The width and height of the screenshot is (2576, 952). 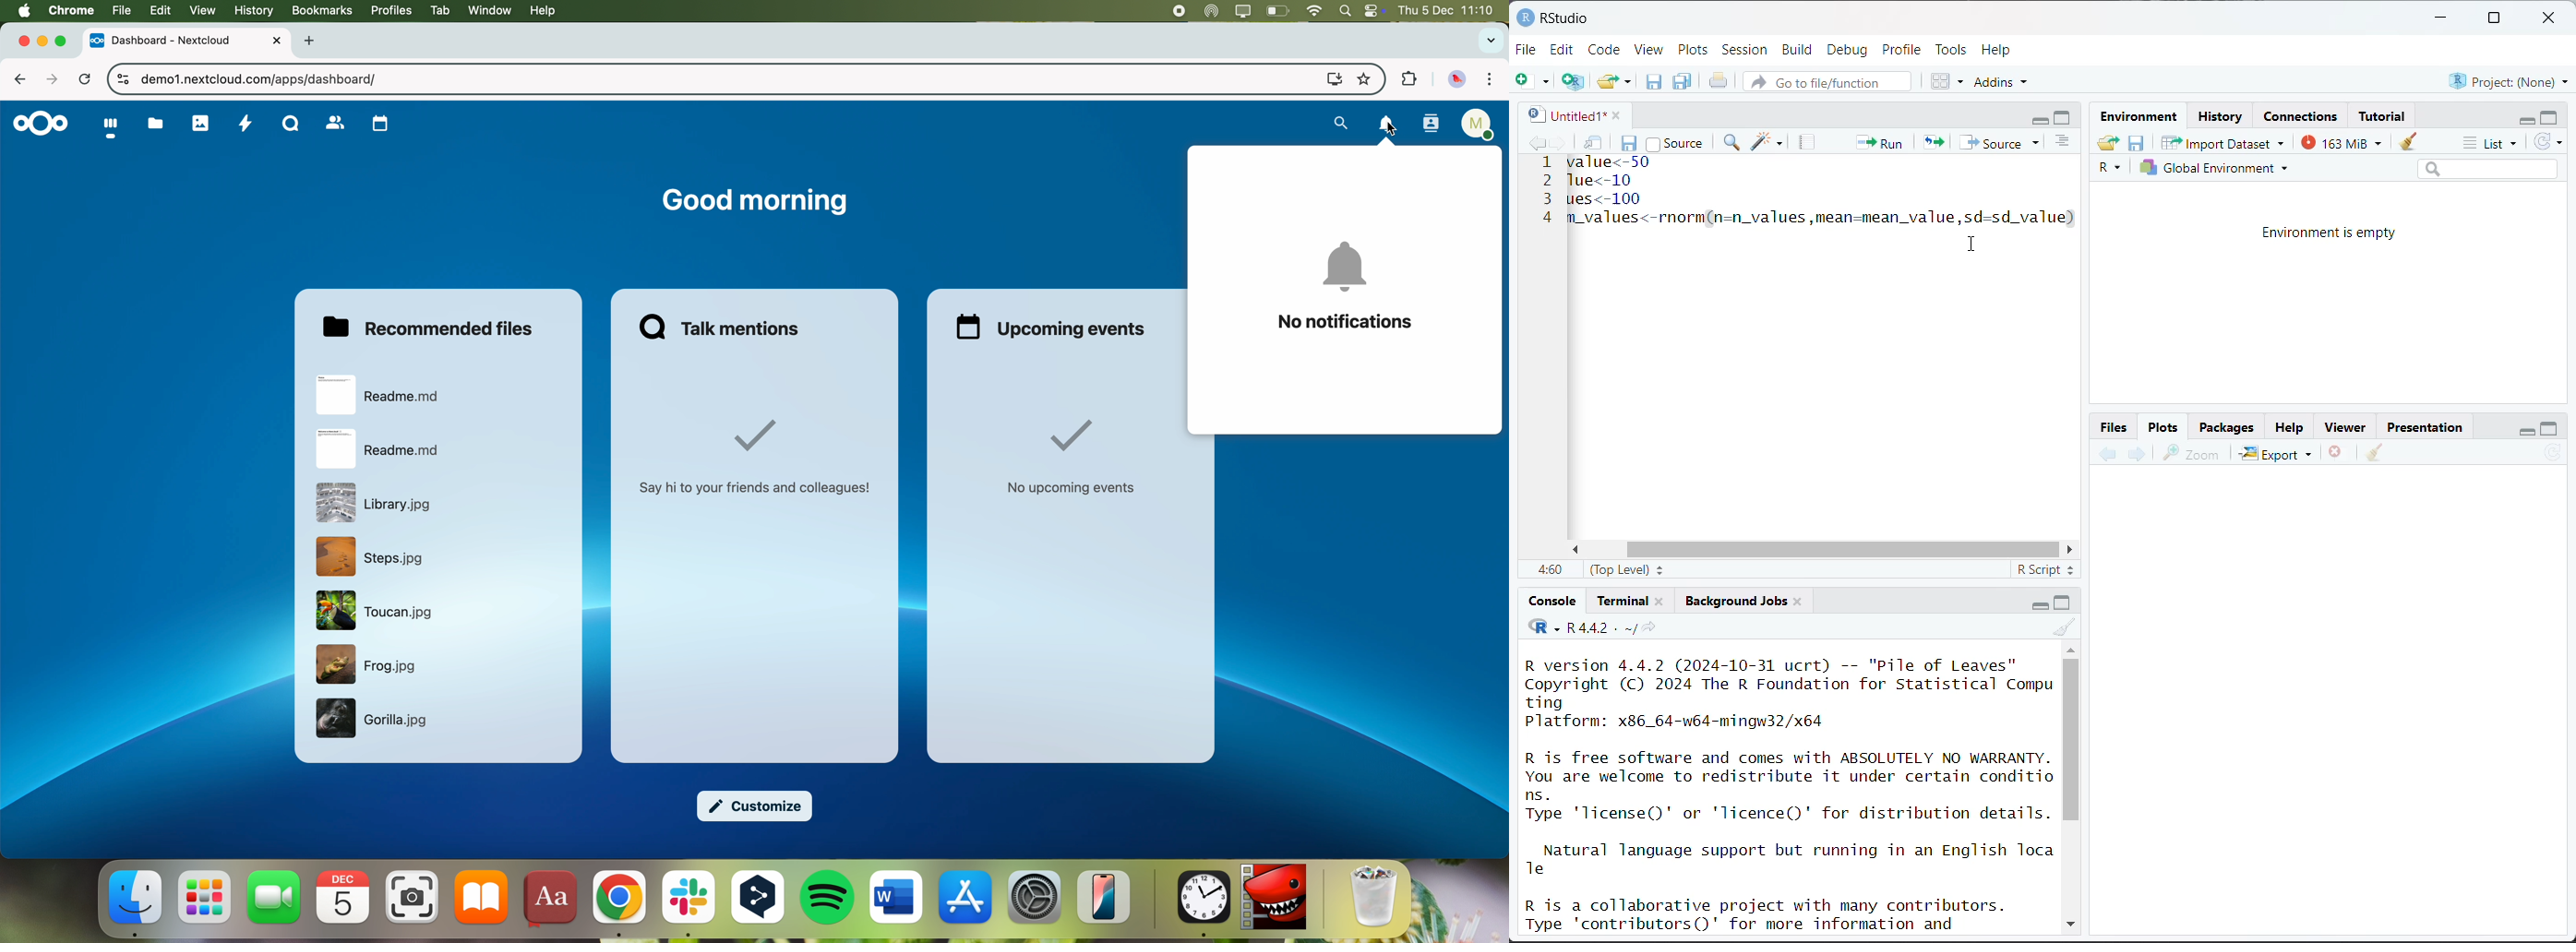 What do you see at coordinates (86, 80) in the screenshot?
I see `refresh the page` at bounding box center [86, 80].